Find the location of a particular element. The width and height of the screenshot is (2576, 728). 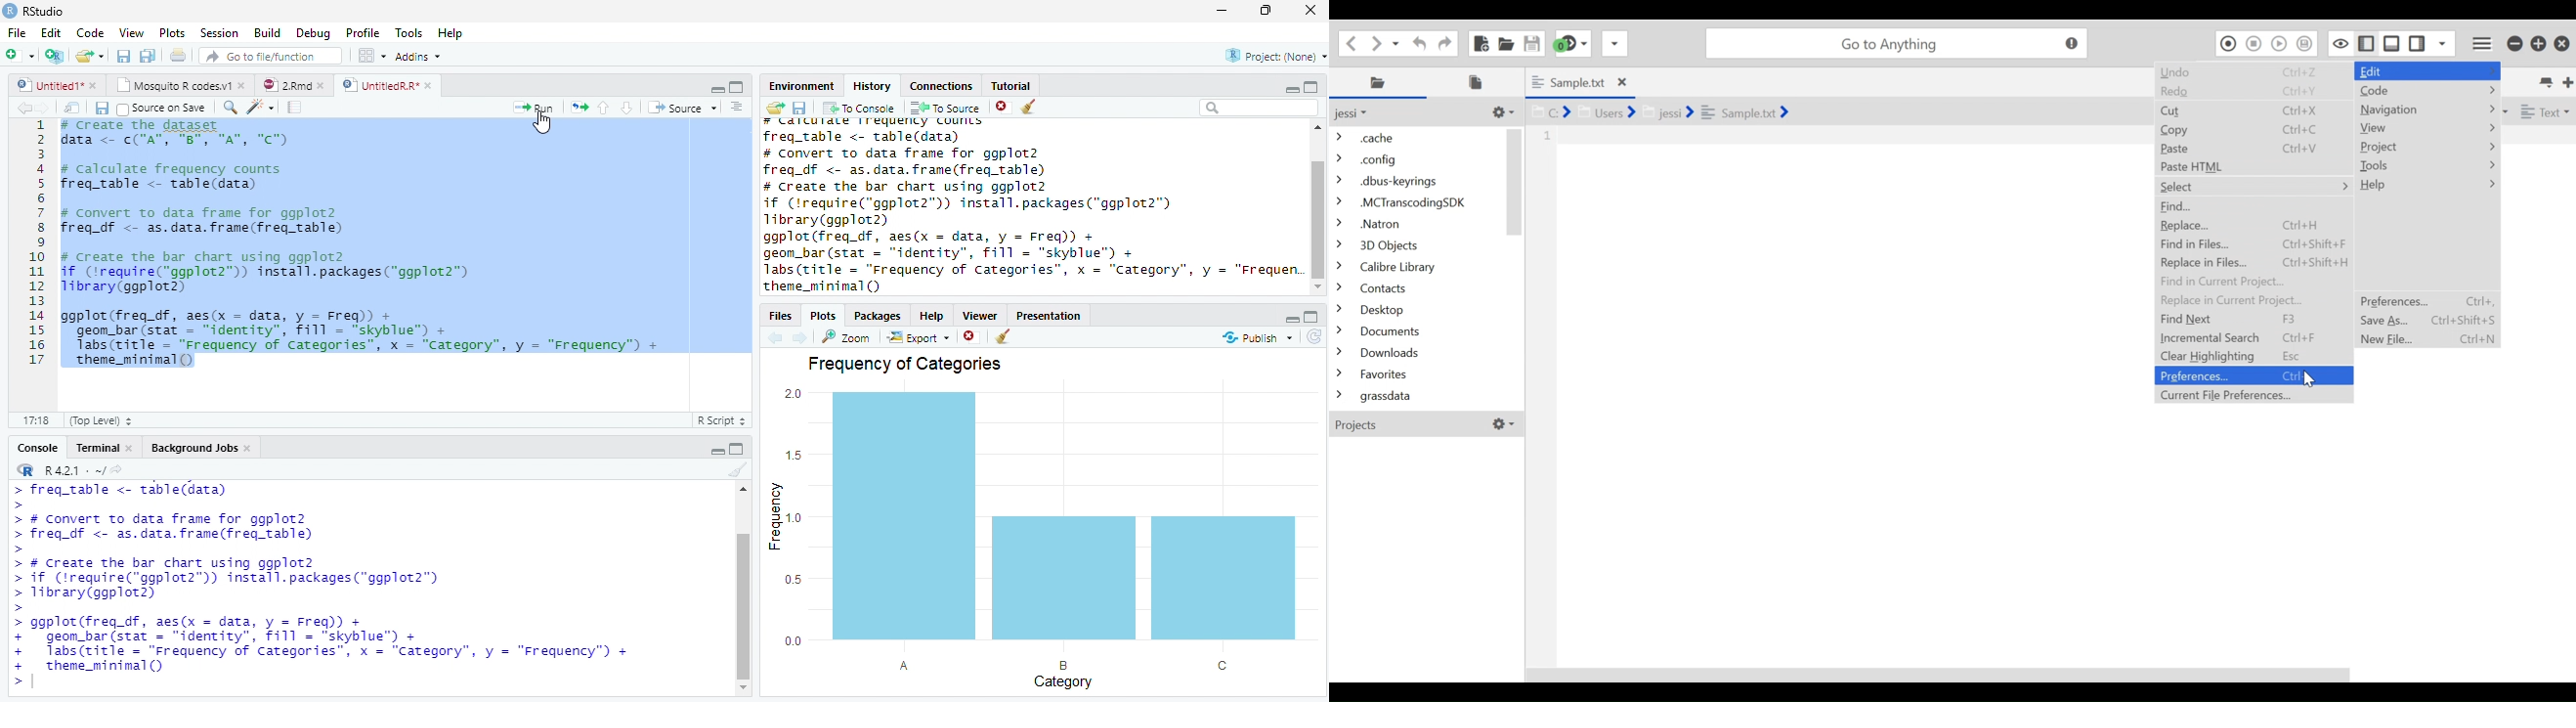

Background Jobs is located at coordinates (202, 447).